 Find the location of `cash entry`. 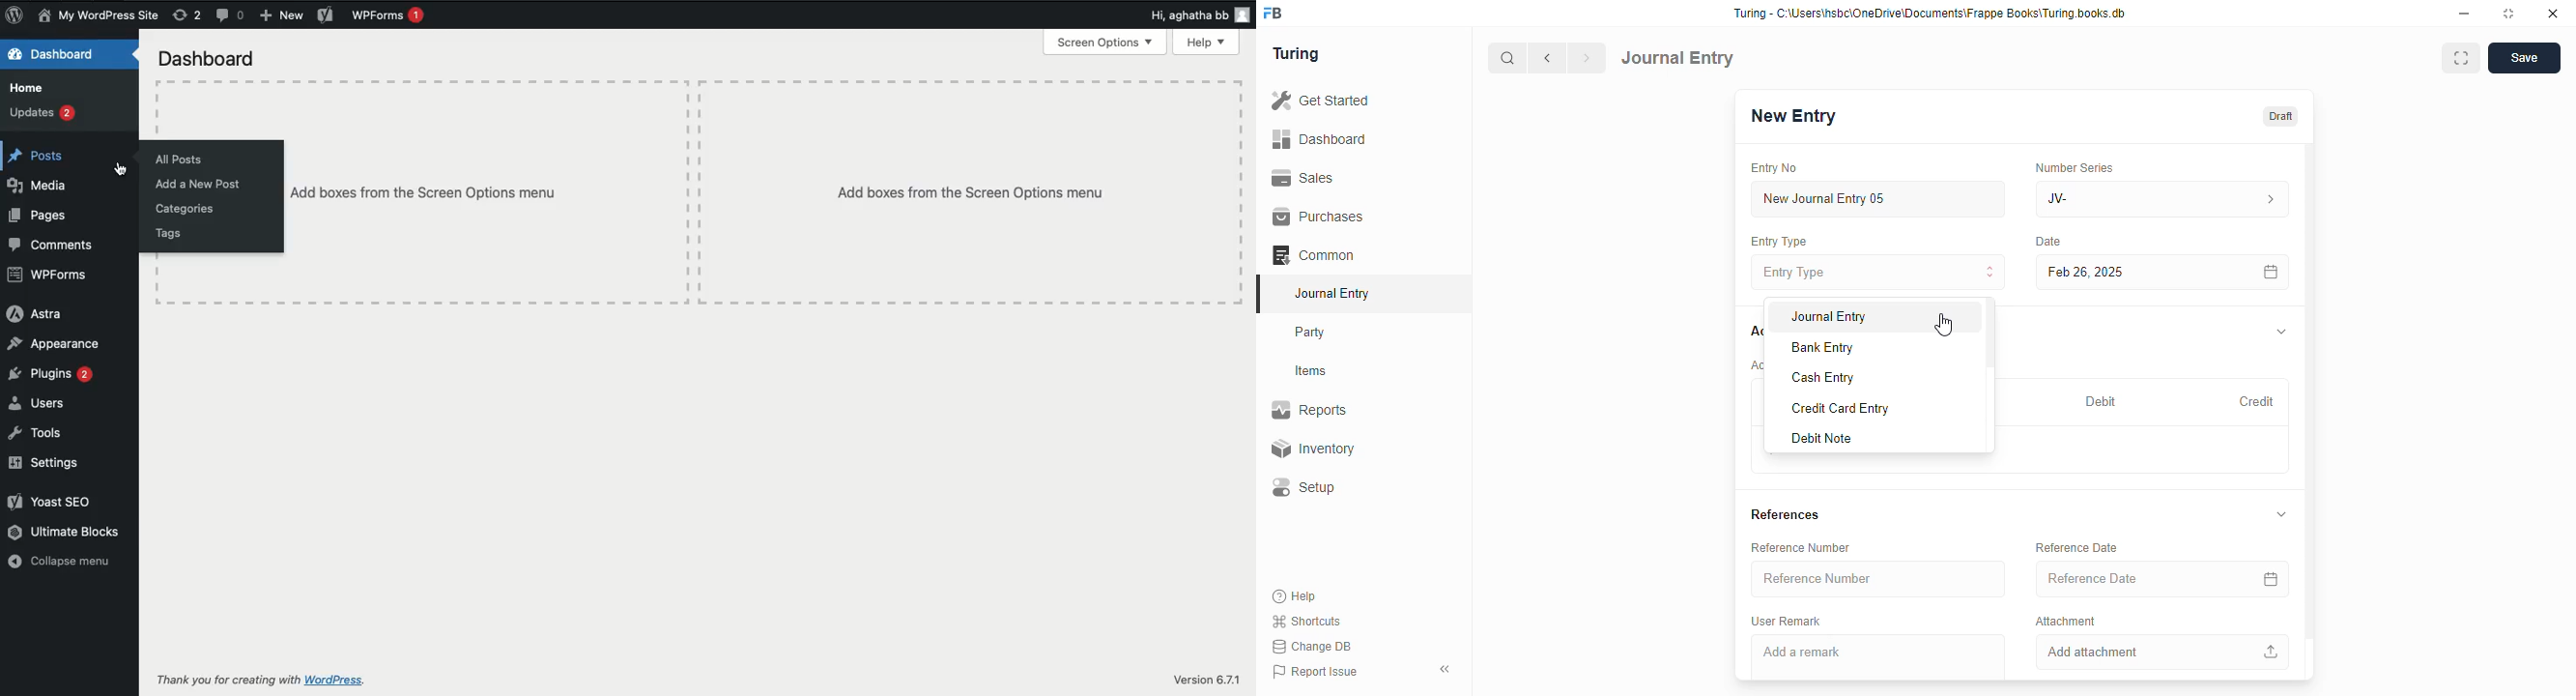

cash entry is located at coordinates (1825, 377).